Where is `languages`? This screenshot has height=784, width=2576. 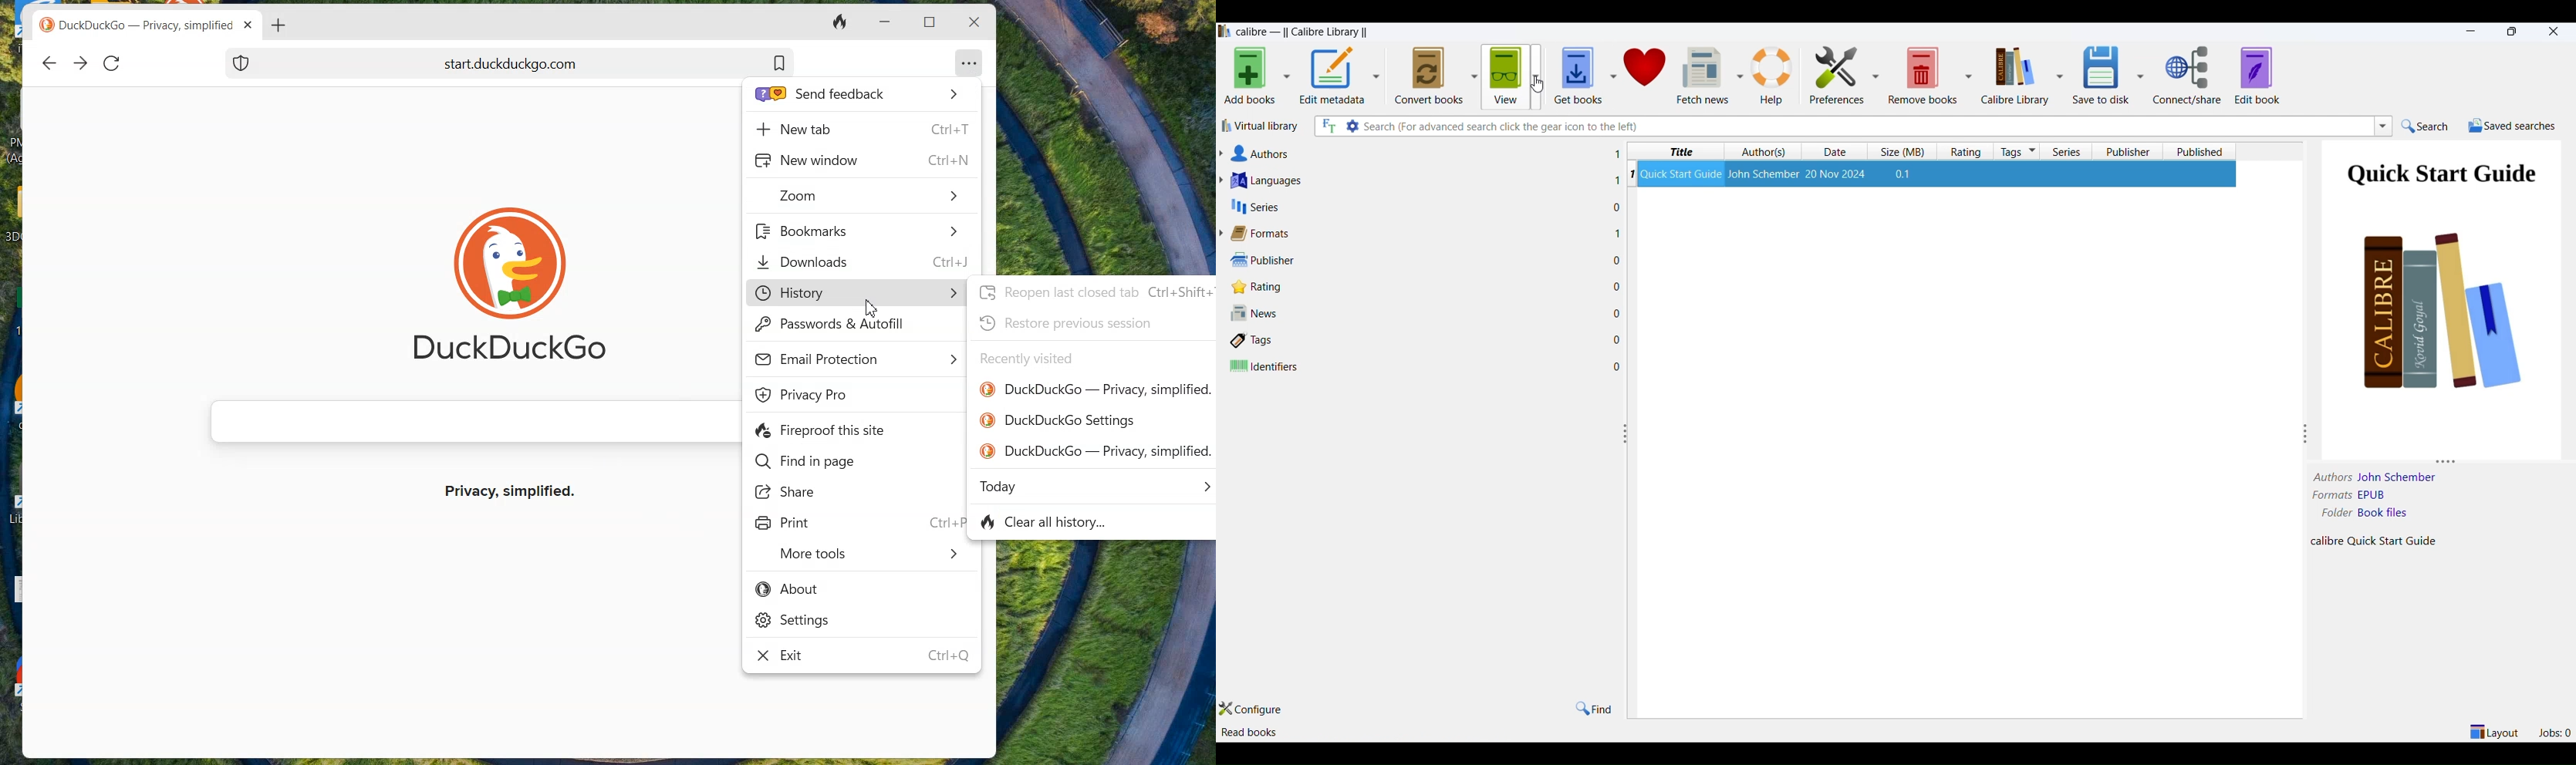
languages is located at coordinates (1419, 178).